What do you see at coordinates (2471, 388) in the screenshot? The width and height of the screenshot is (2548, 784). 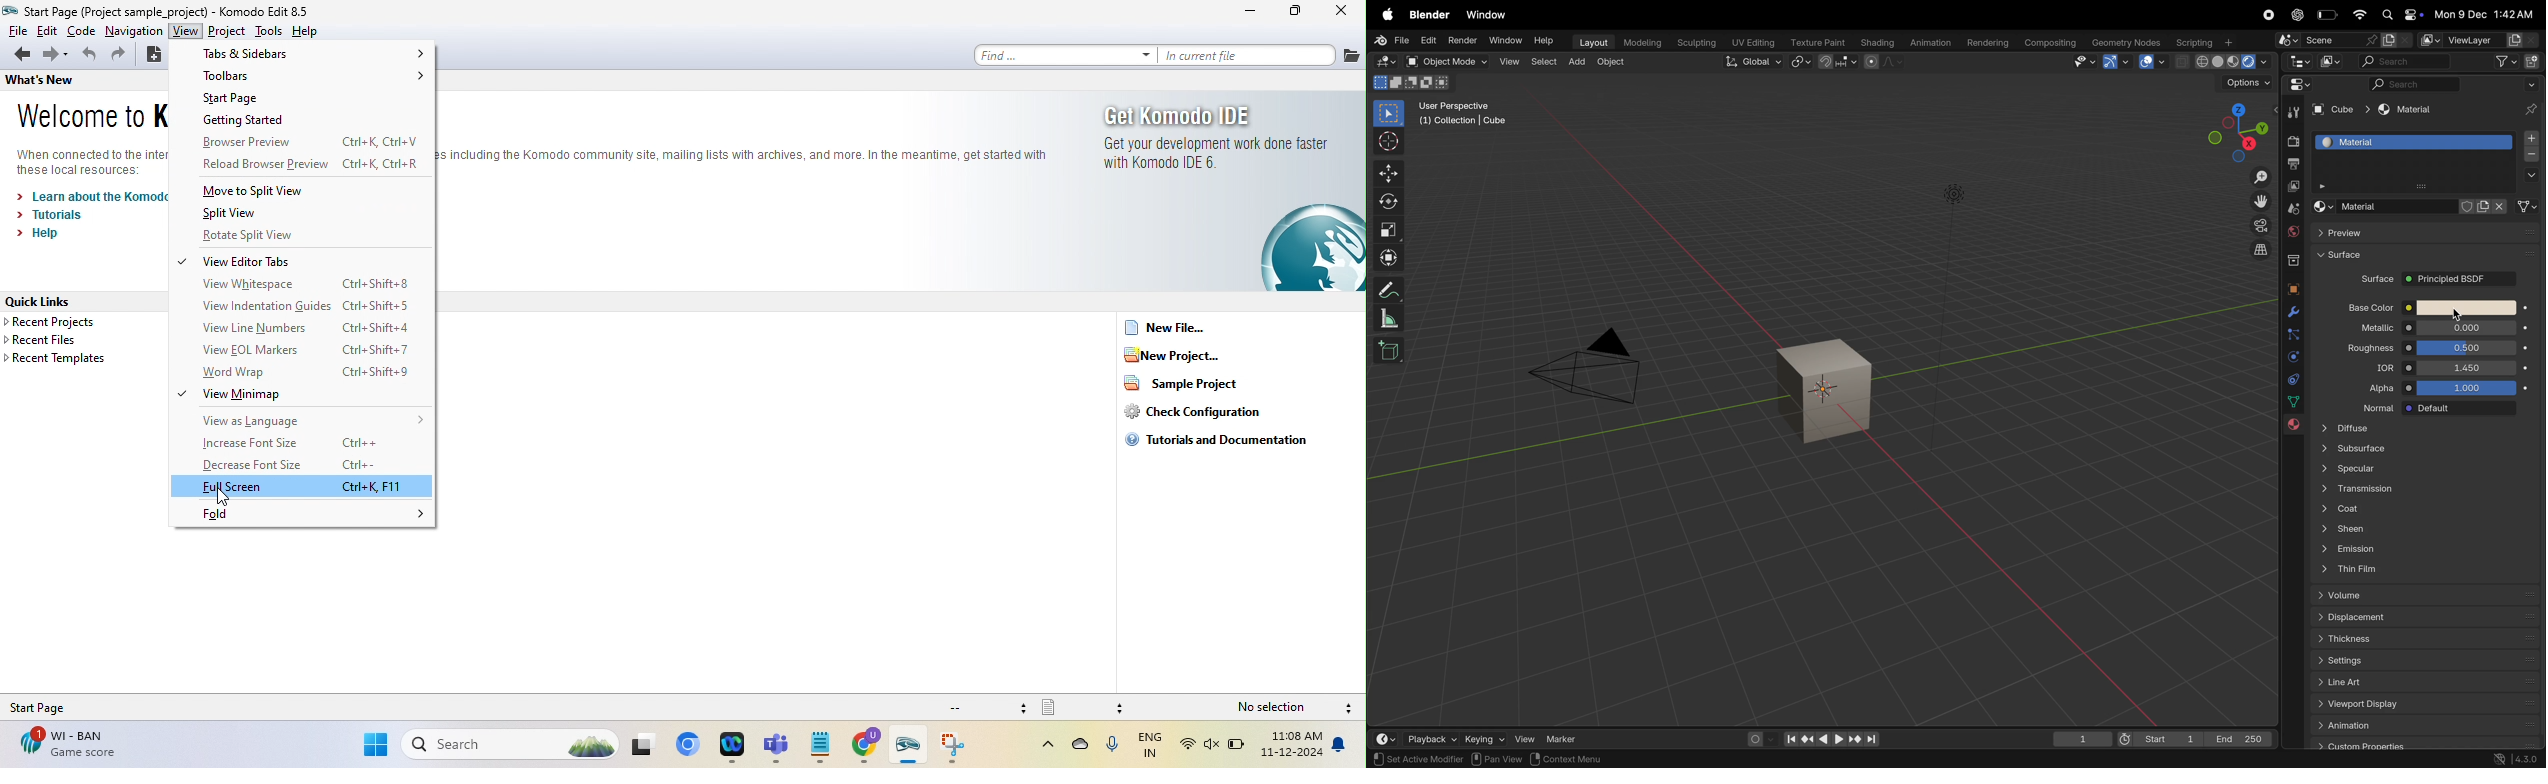 I see `1.000` at bounding box center [2471, 388].